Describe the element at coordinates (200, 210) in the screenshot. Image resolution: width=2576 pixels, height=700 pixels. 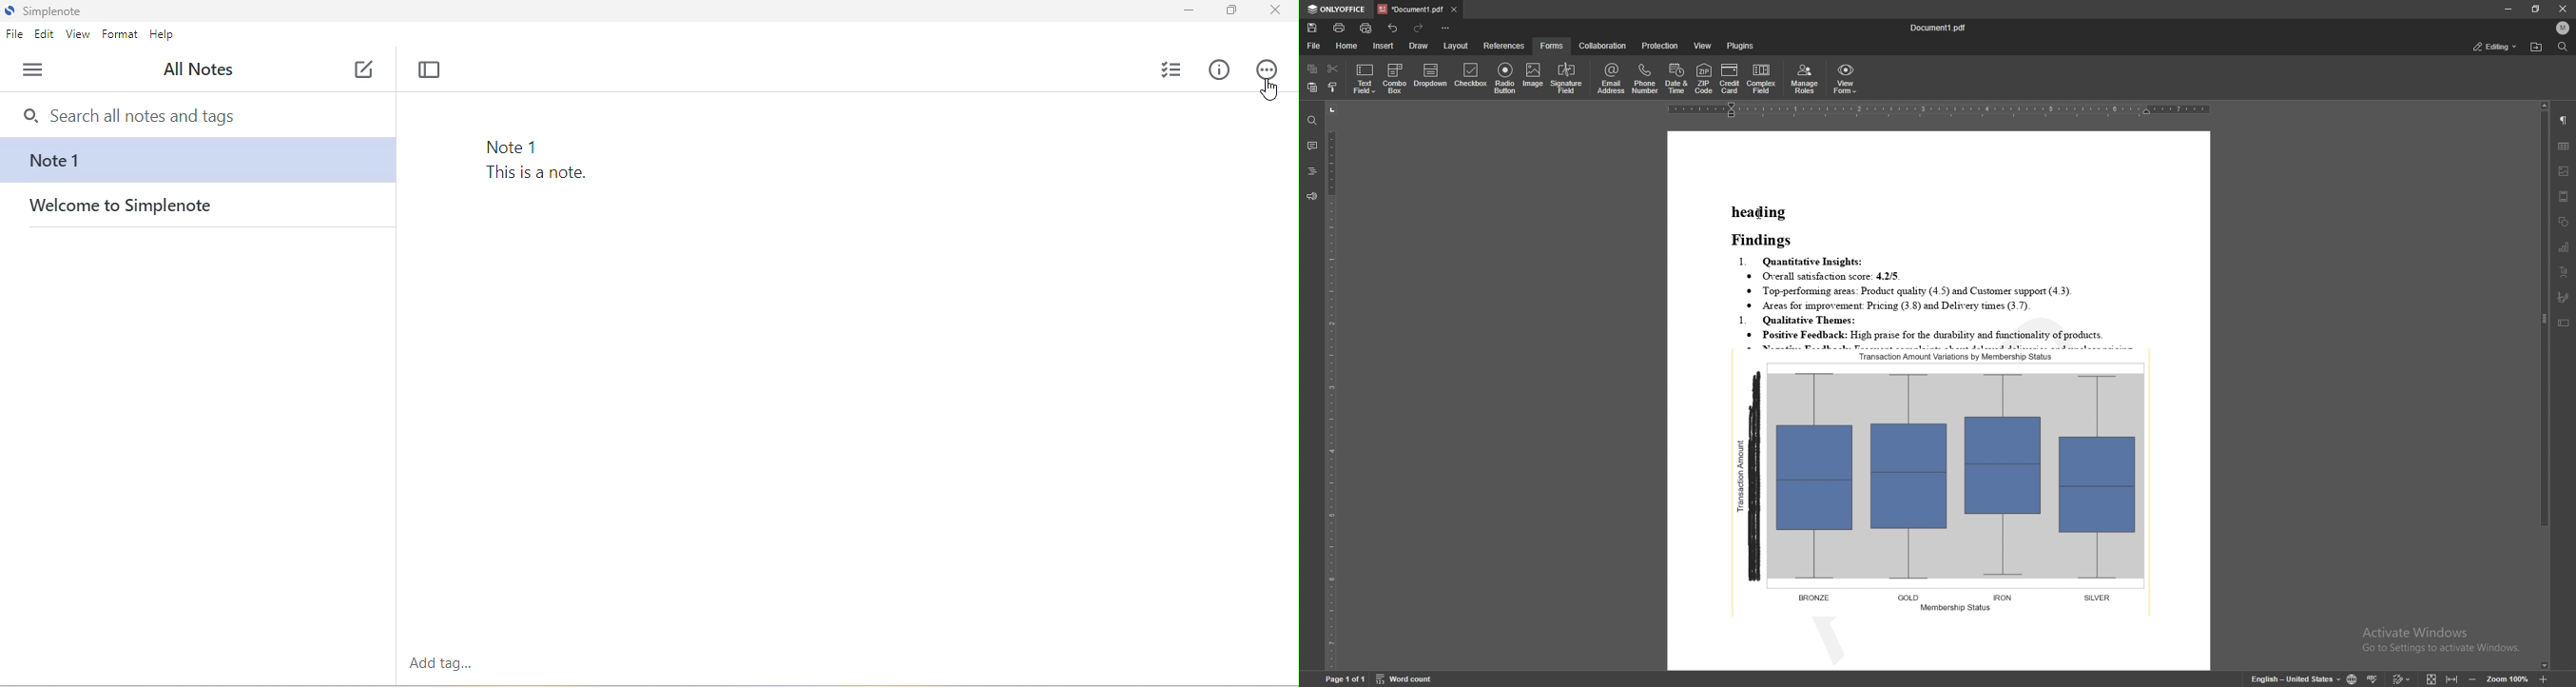
I see `welcome to simplenote` at that location.